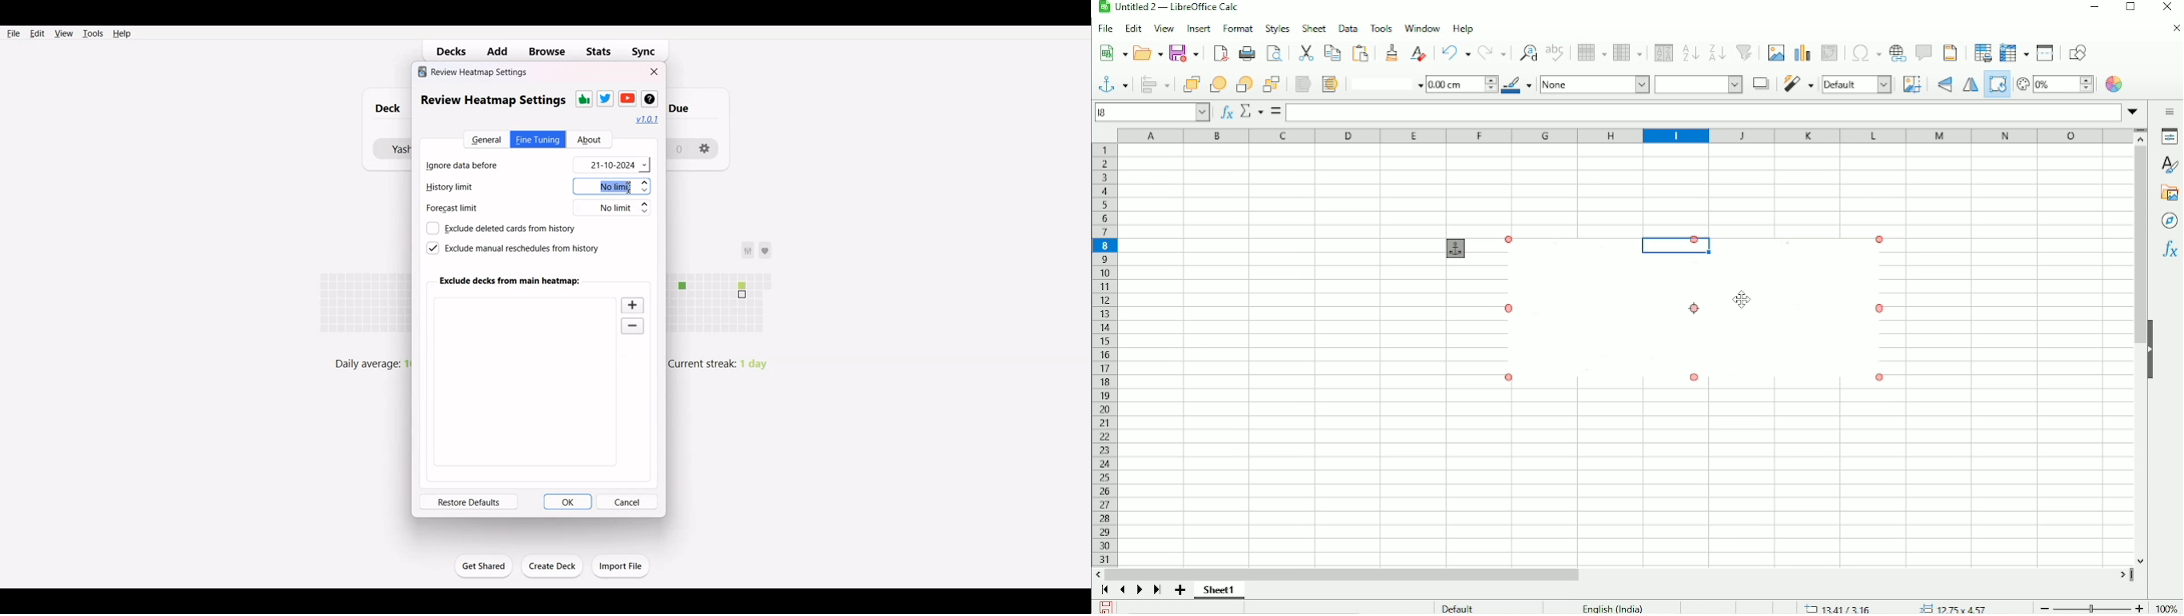 The height and width of the screenshot is (616, 2184). What do you see at coordinates (1306, 53) in the screenshot?
I see `Cut` at bounding box center [1306, 53].